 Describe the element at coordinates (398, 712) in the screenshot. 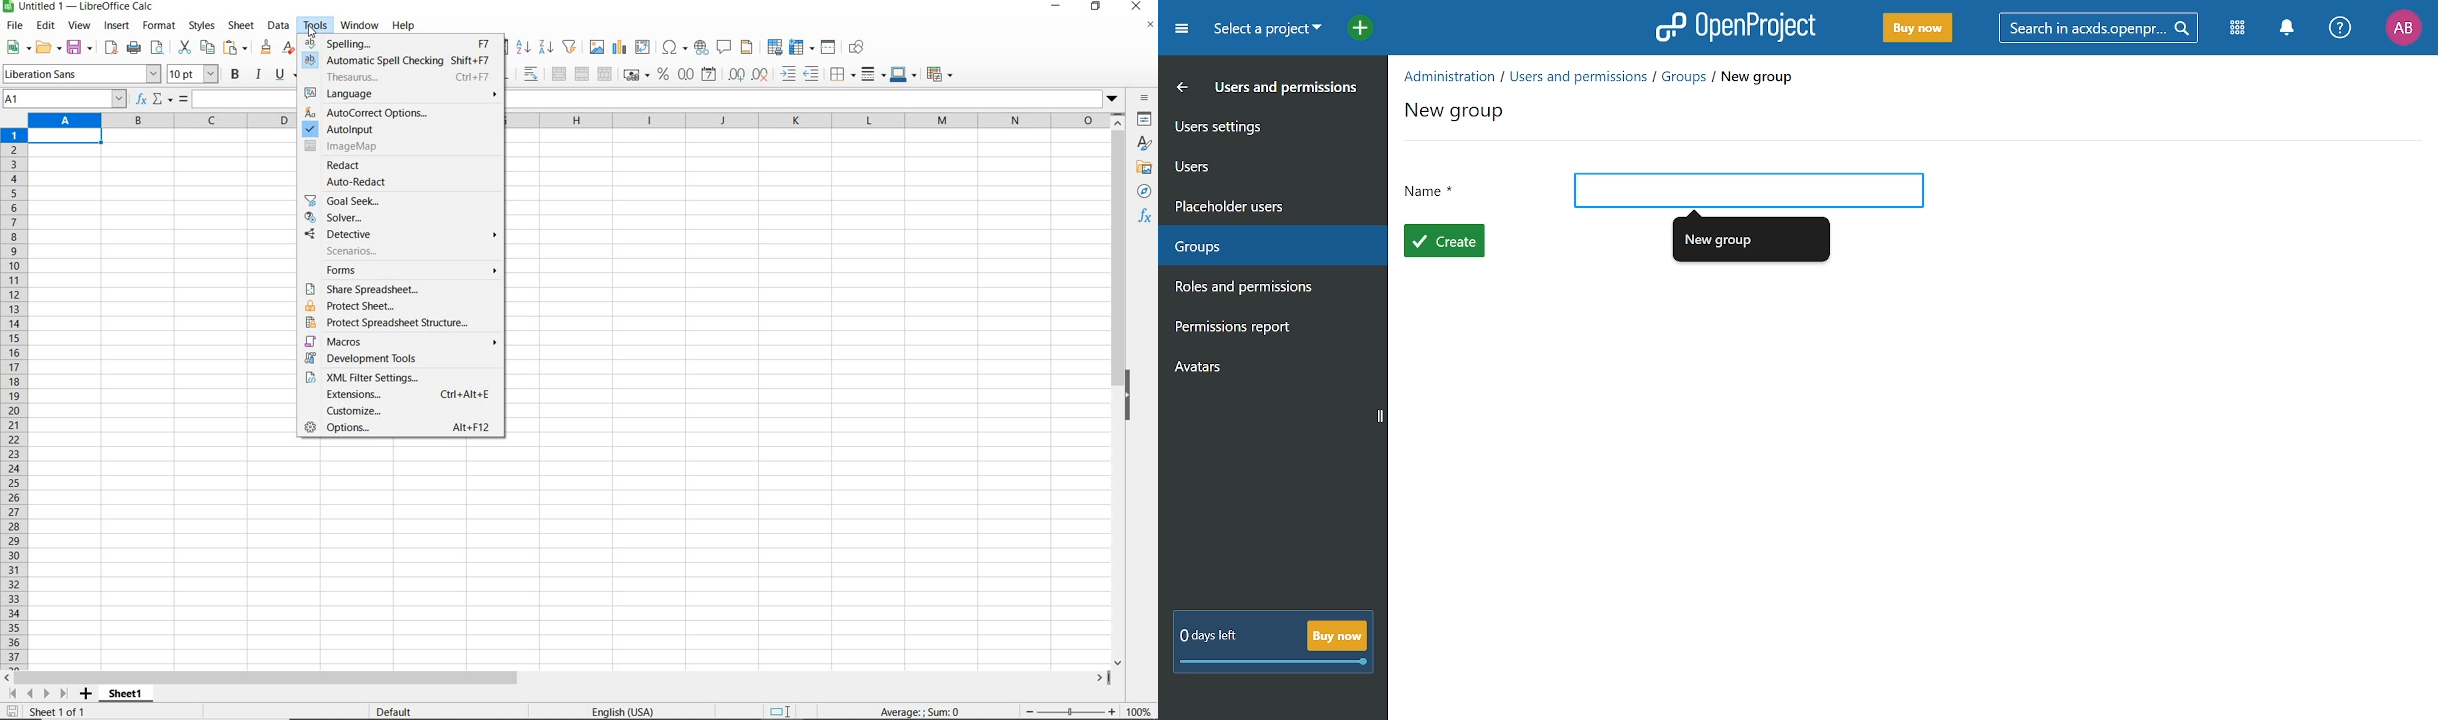

I see `default` at that location.